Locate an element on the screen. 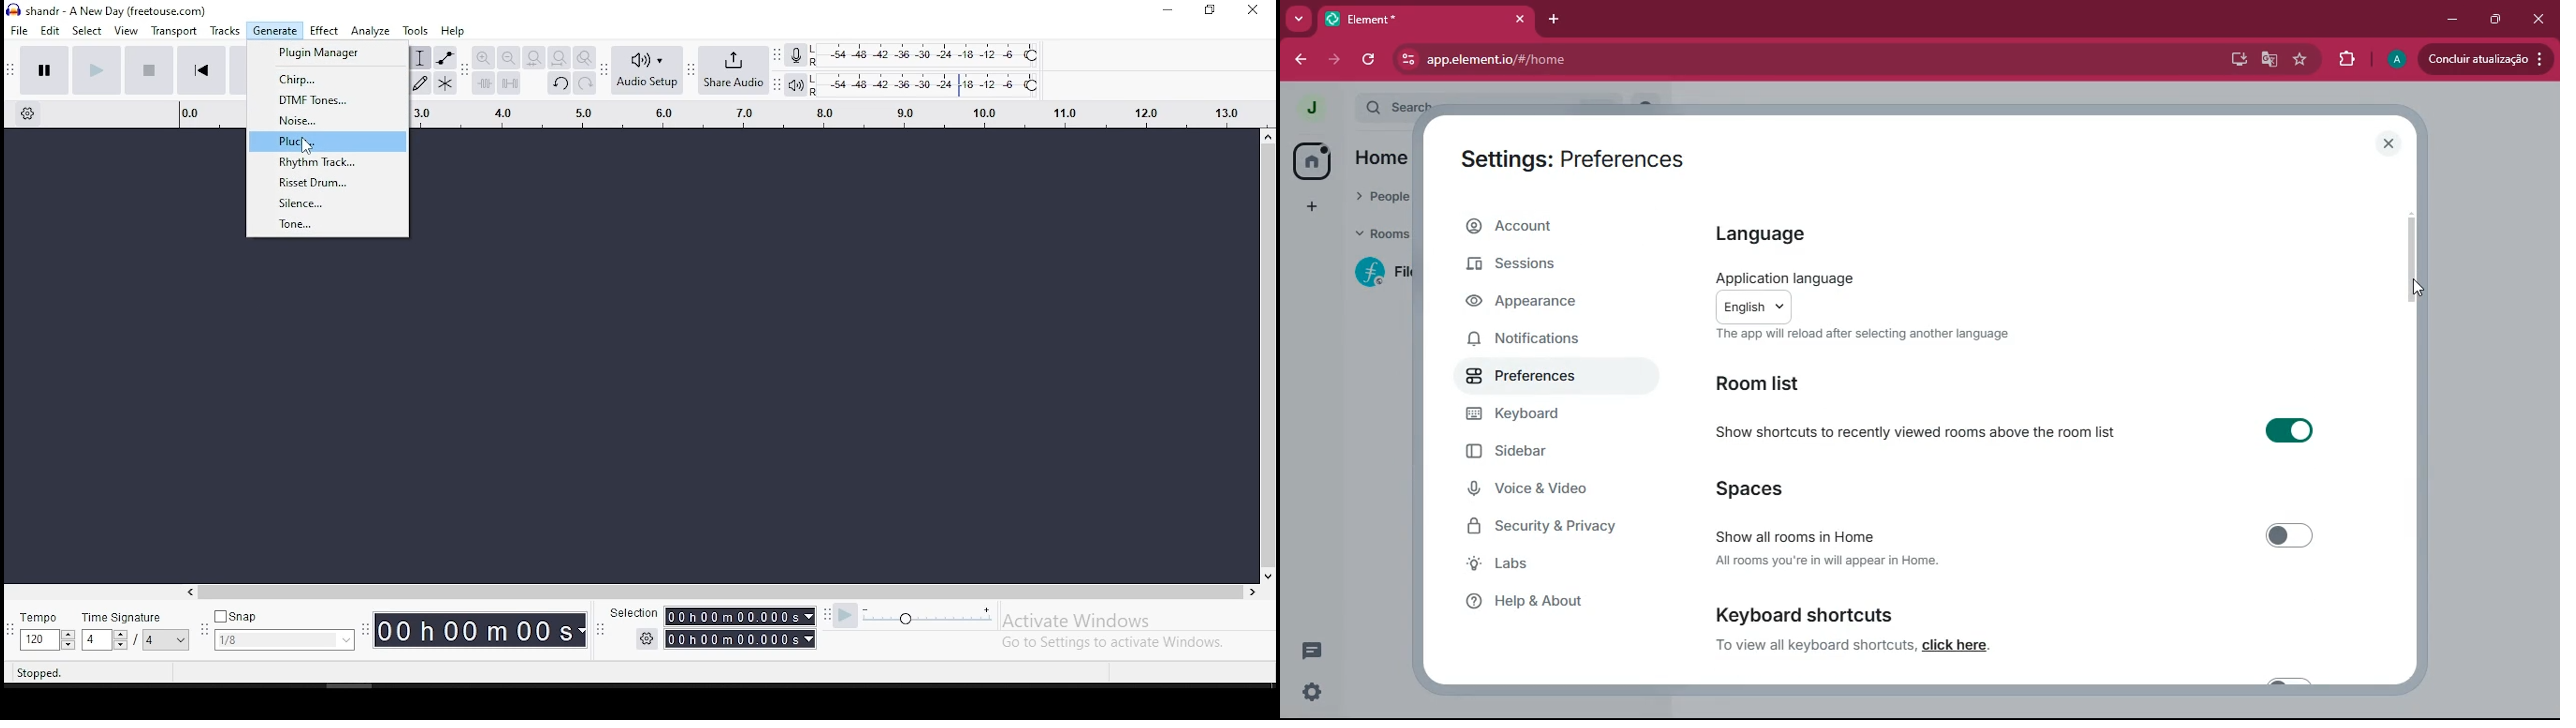 The height and width of the screenshot is (728, 2576). quick settings is located at coordinates (1312, 691).